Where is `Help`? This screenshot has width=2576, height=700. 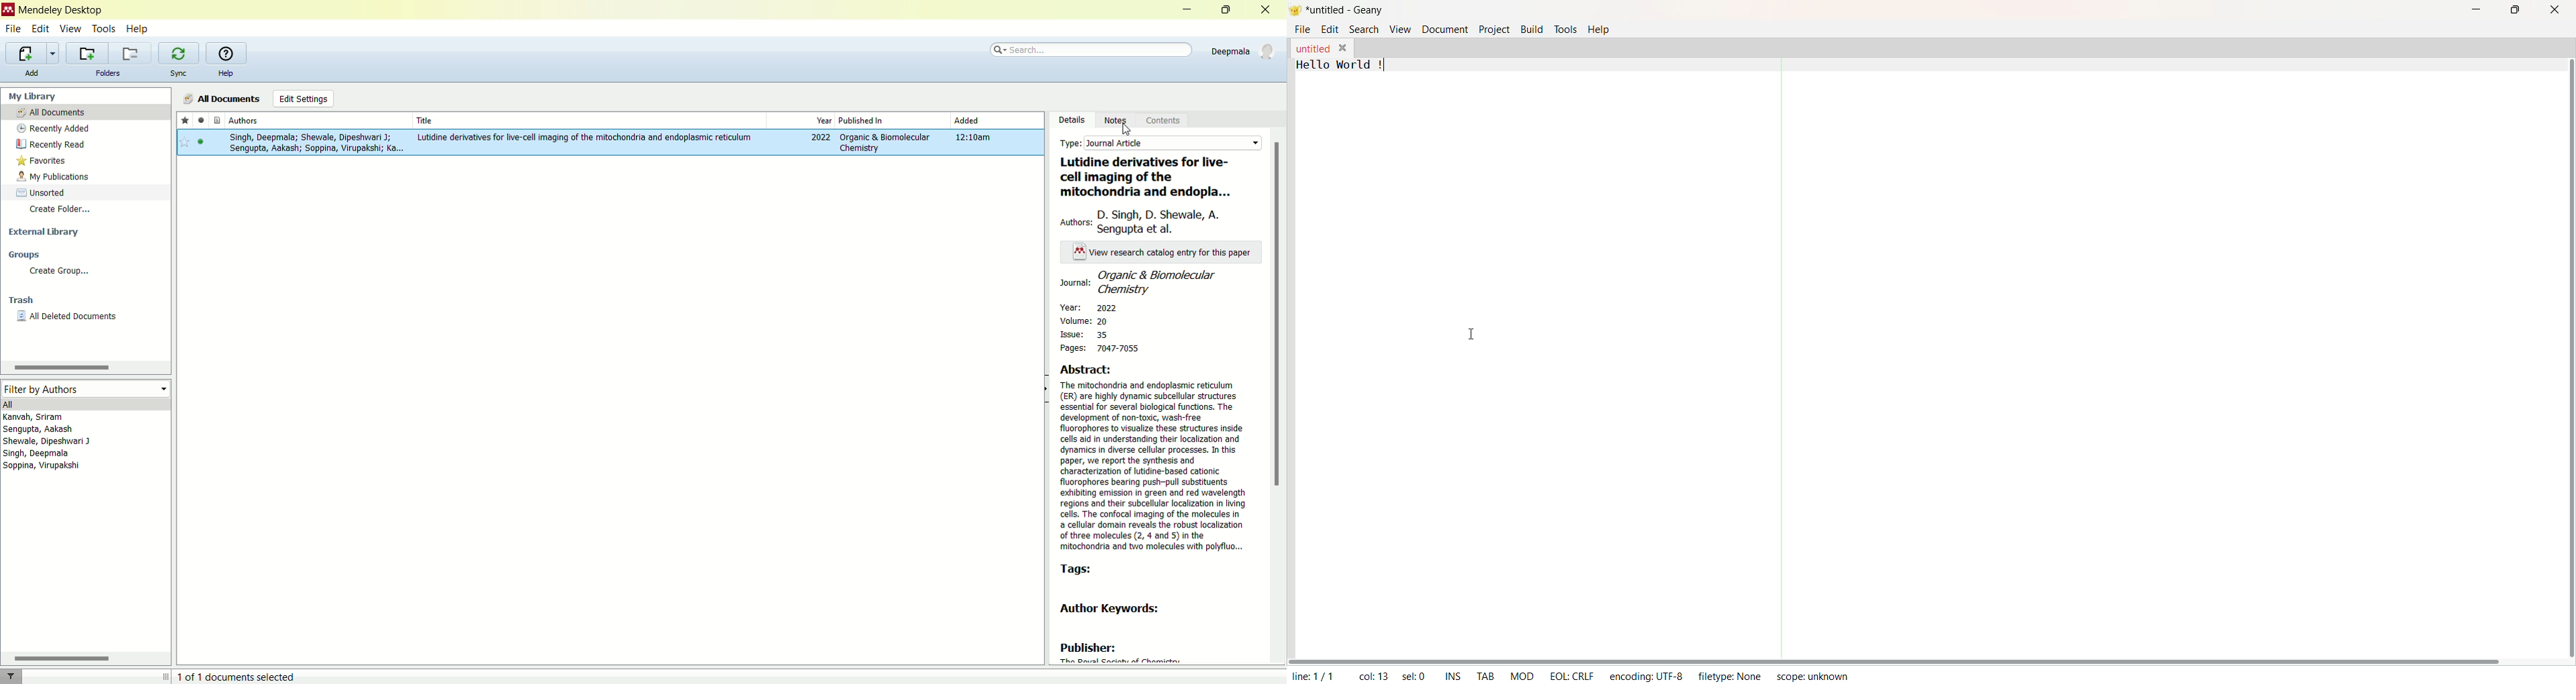 Help is located at coordinates (1600, 29).